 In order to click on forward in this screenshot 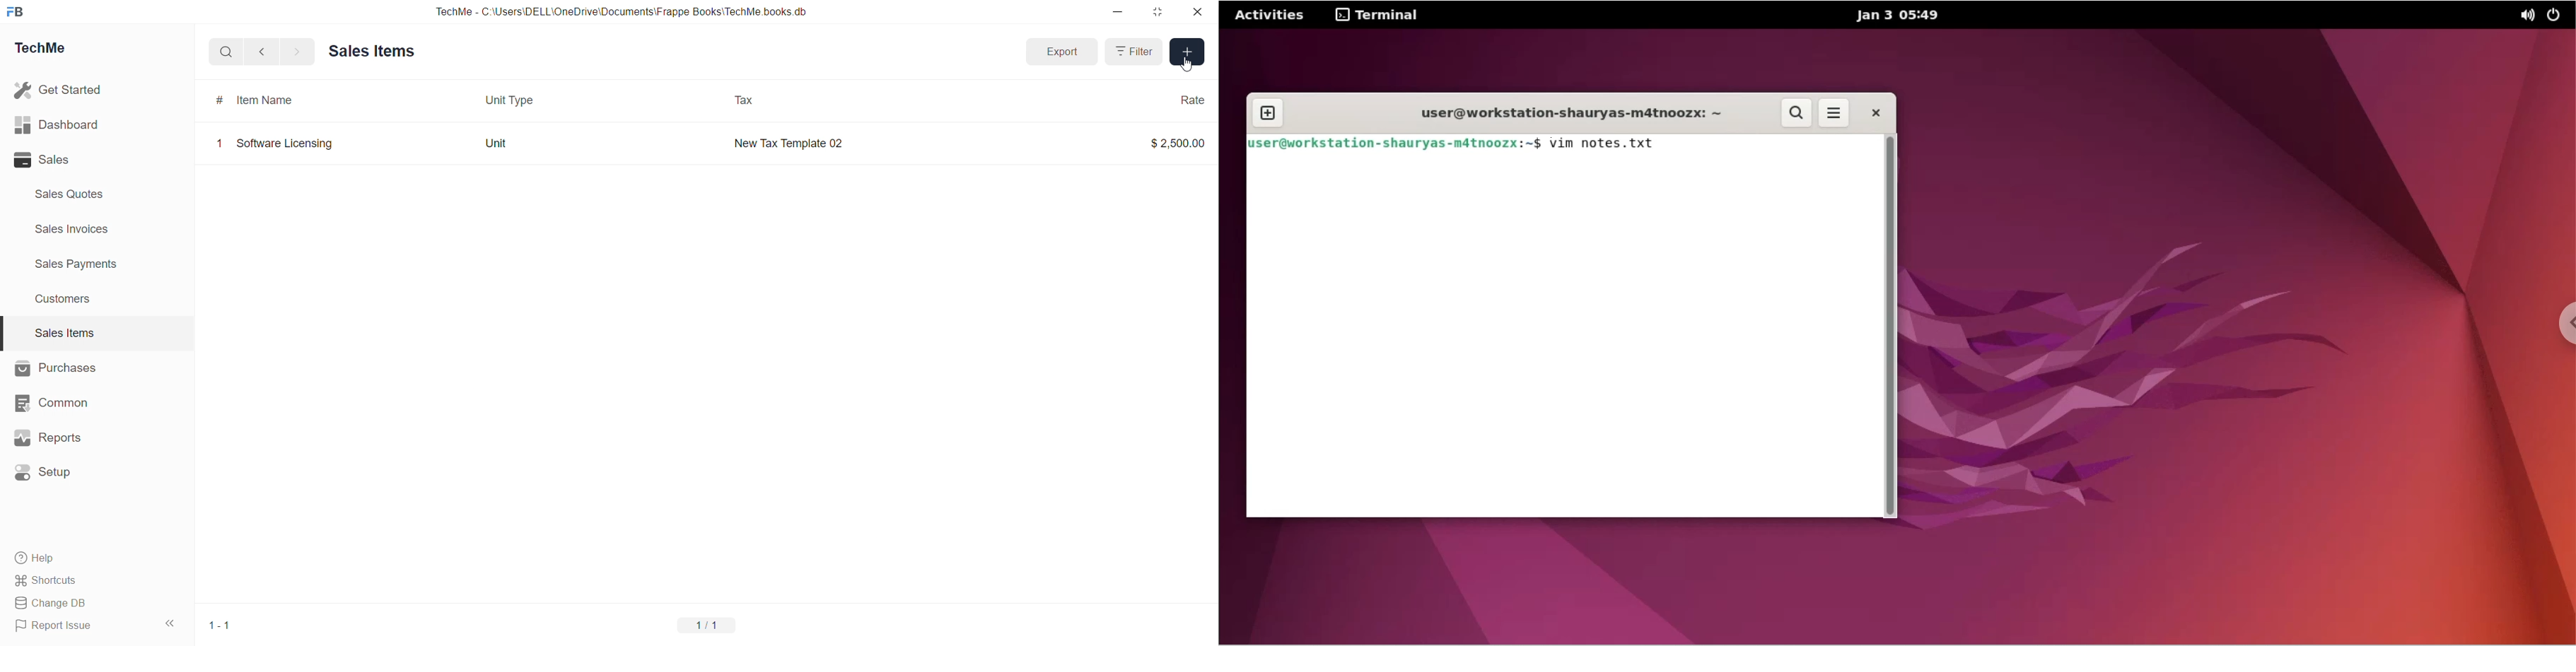, I will do `click(297, 51)`.